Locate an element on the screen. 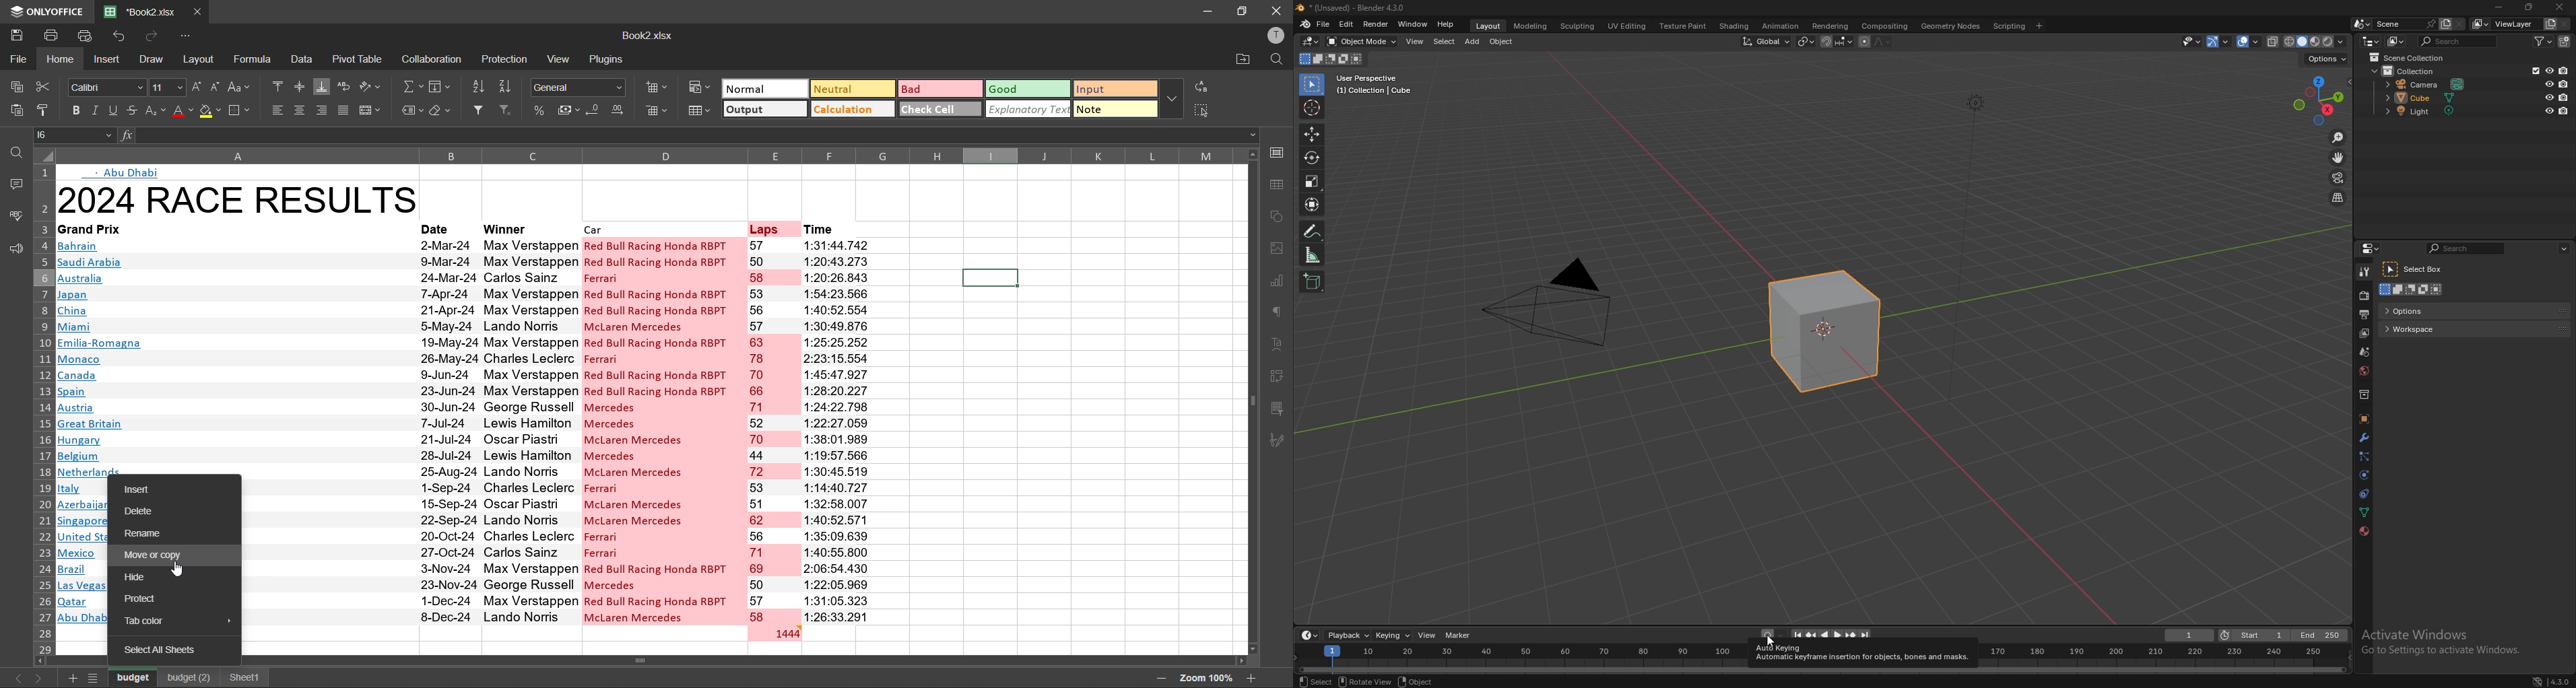  collection is located at coordinates (2410, 71).